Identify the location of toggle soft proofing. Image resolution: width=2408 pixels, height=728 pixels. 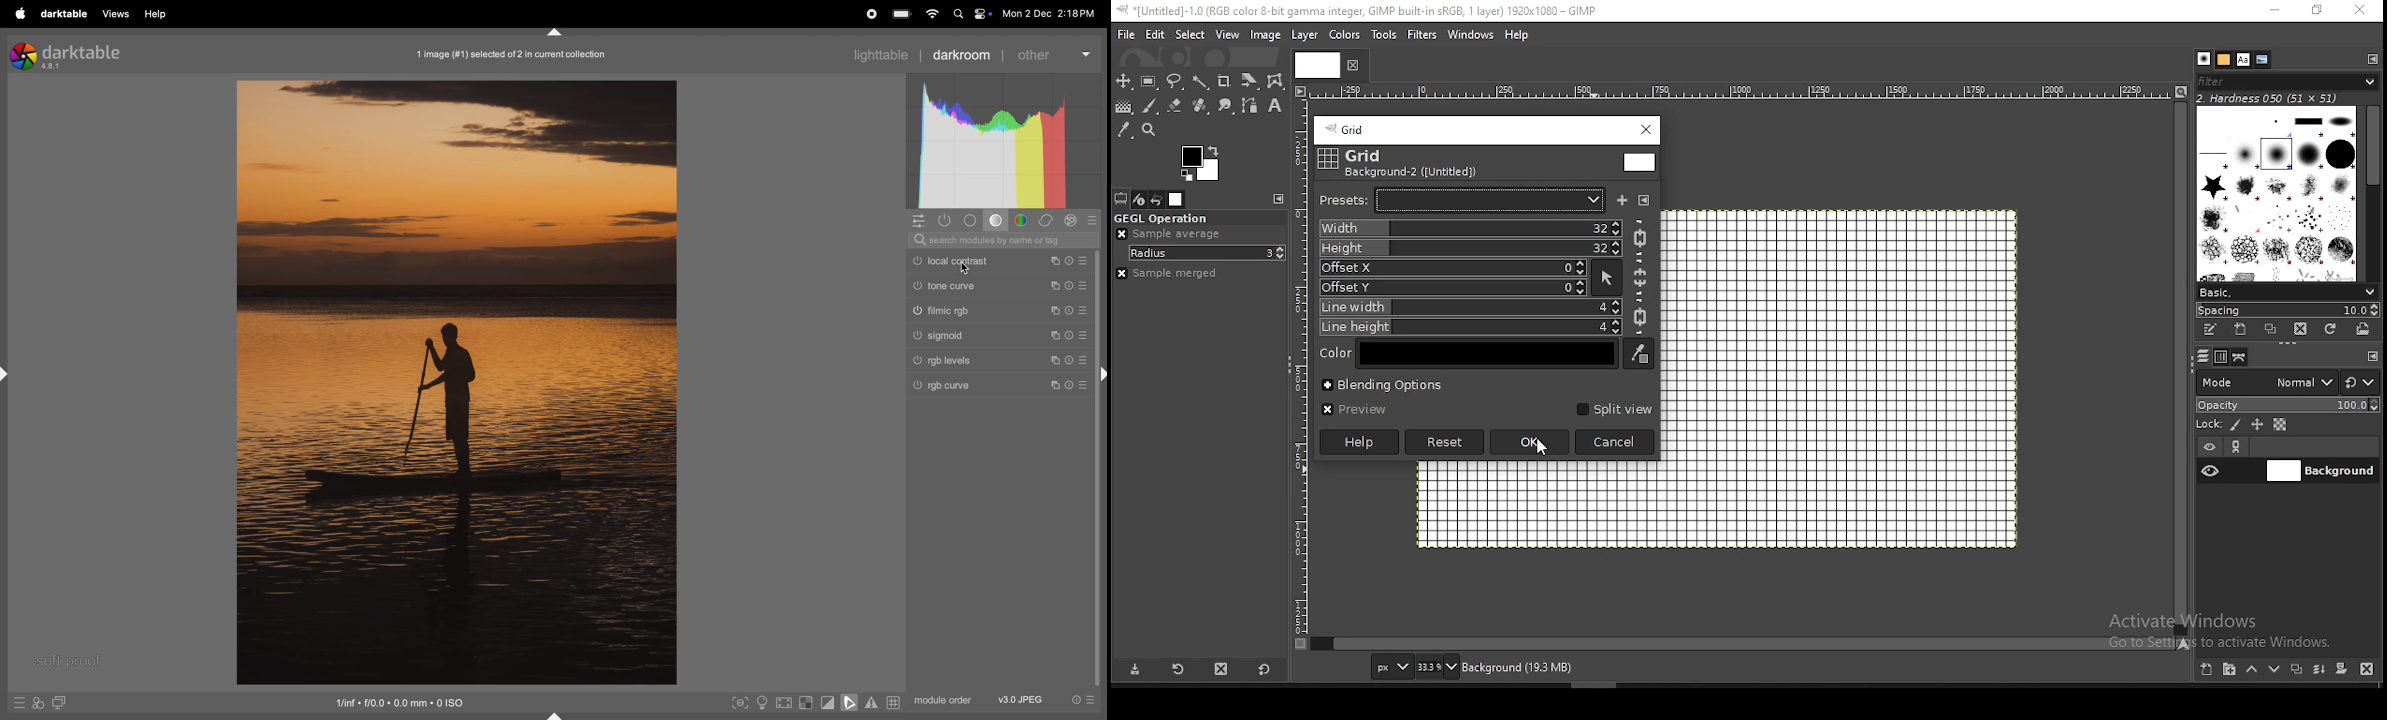
(848, 702).